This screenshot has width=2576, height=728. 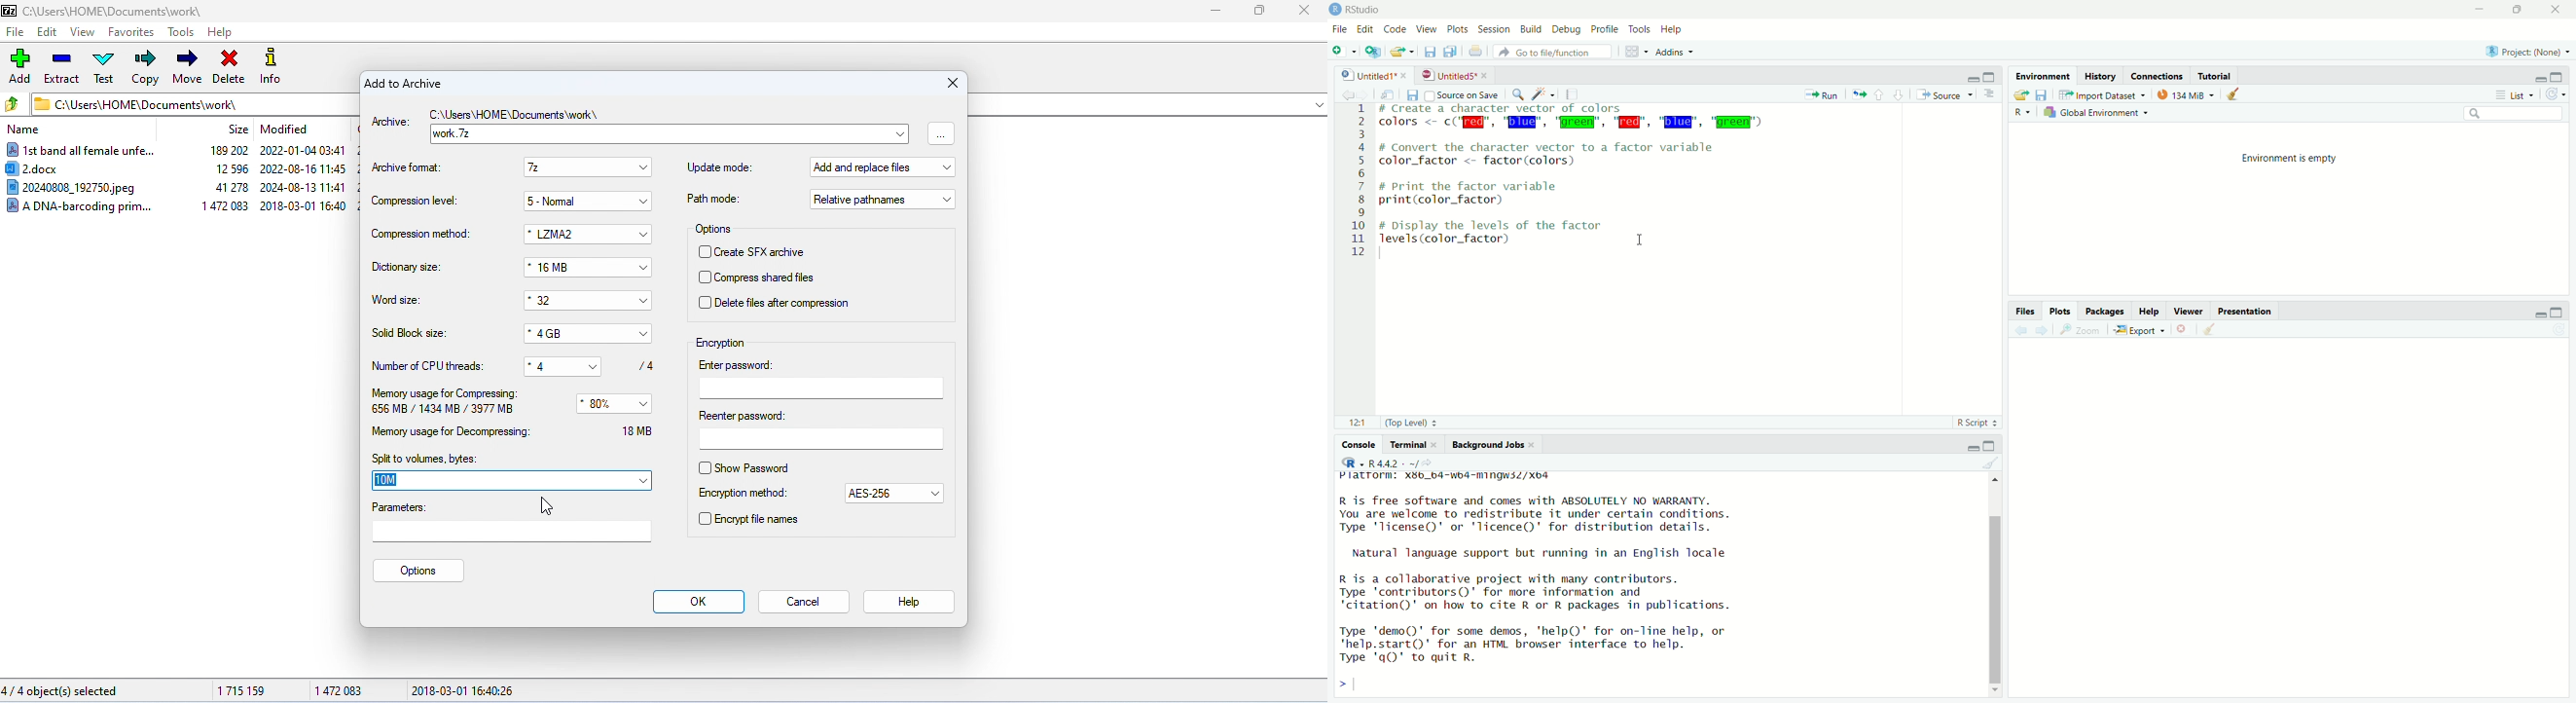 I want to click on add, so click(x=21, y=65).